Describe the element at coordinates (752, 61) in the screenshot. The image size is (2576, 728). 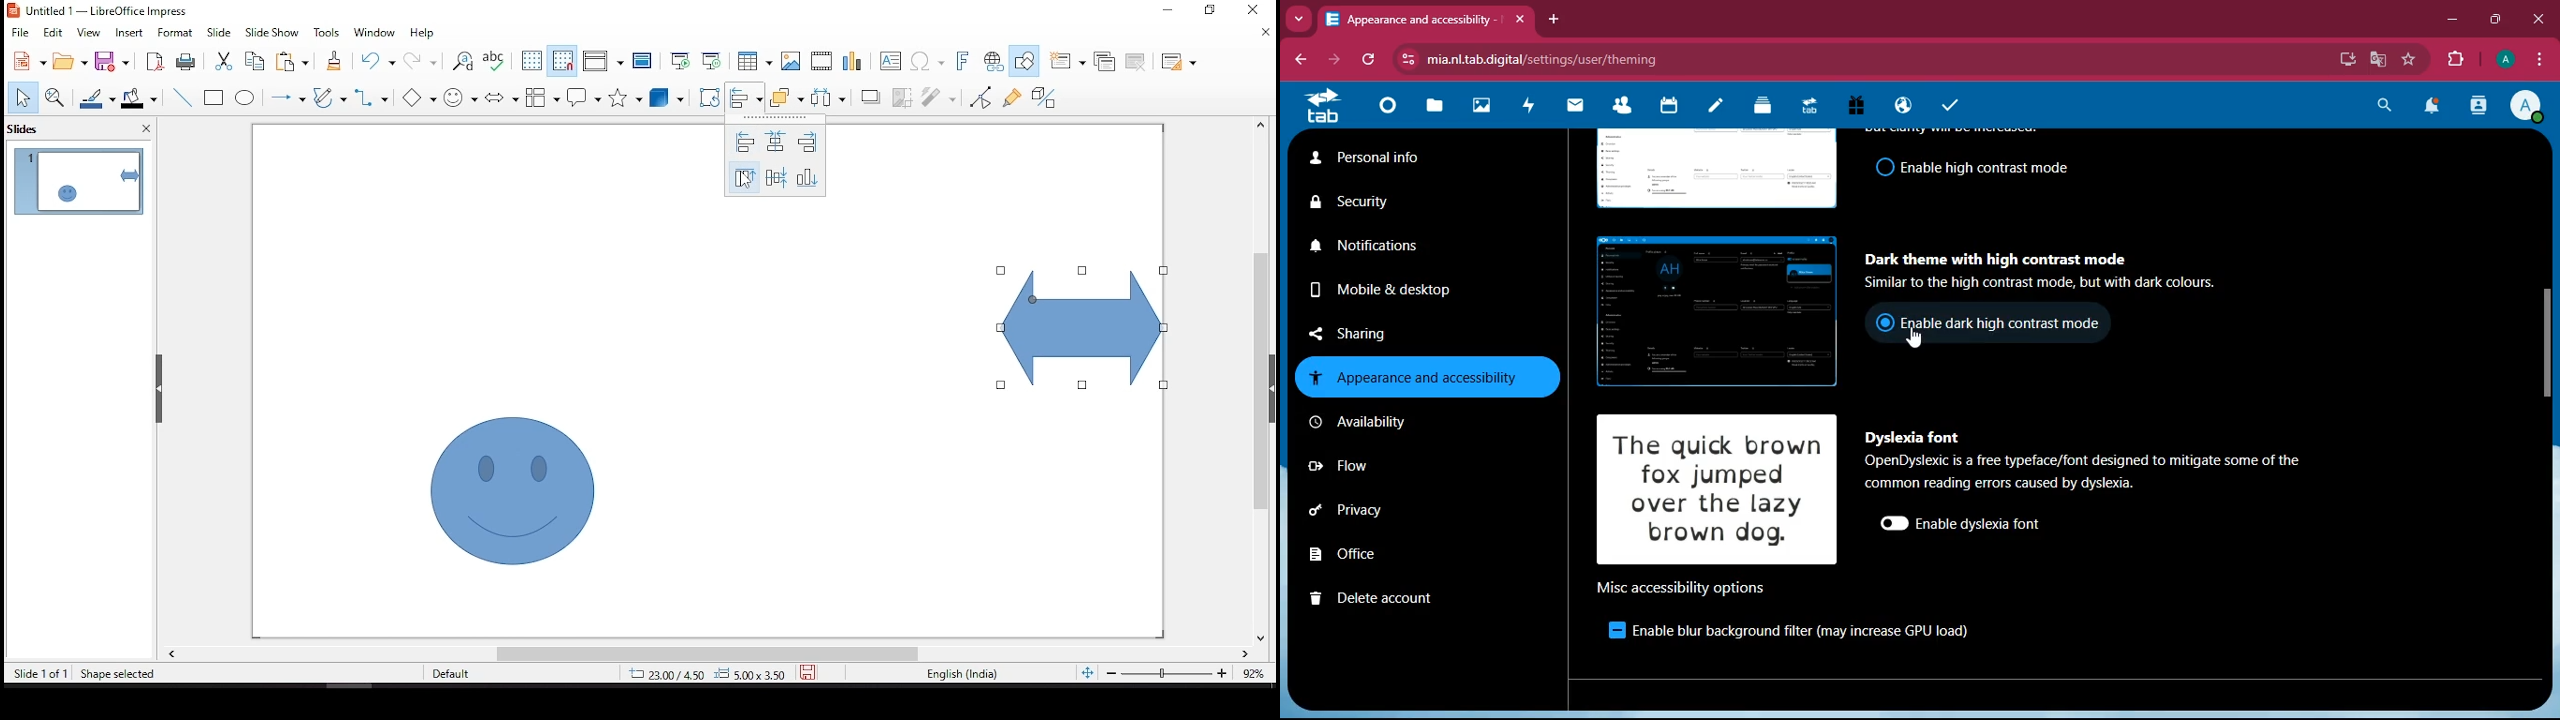
I see `table` at that location.